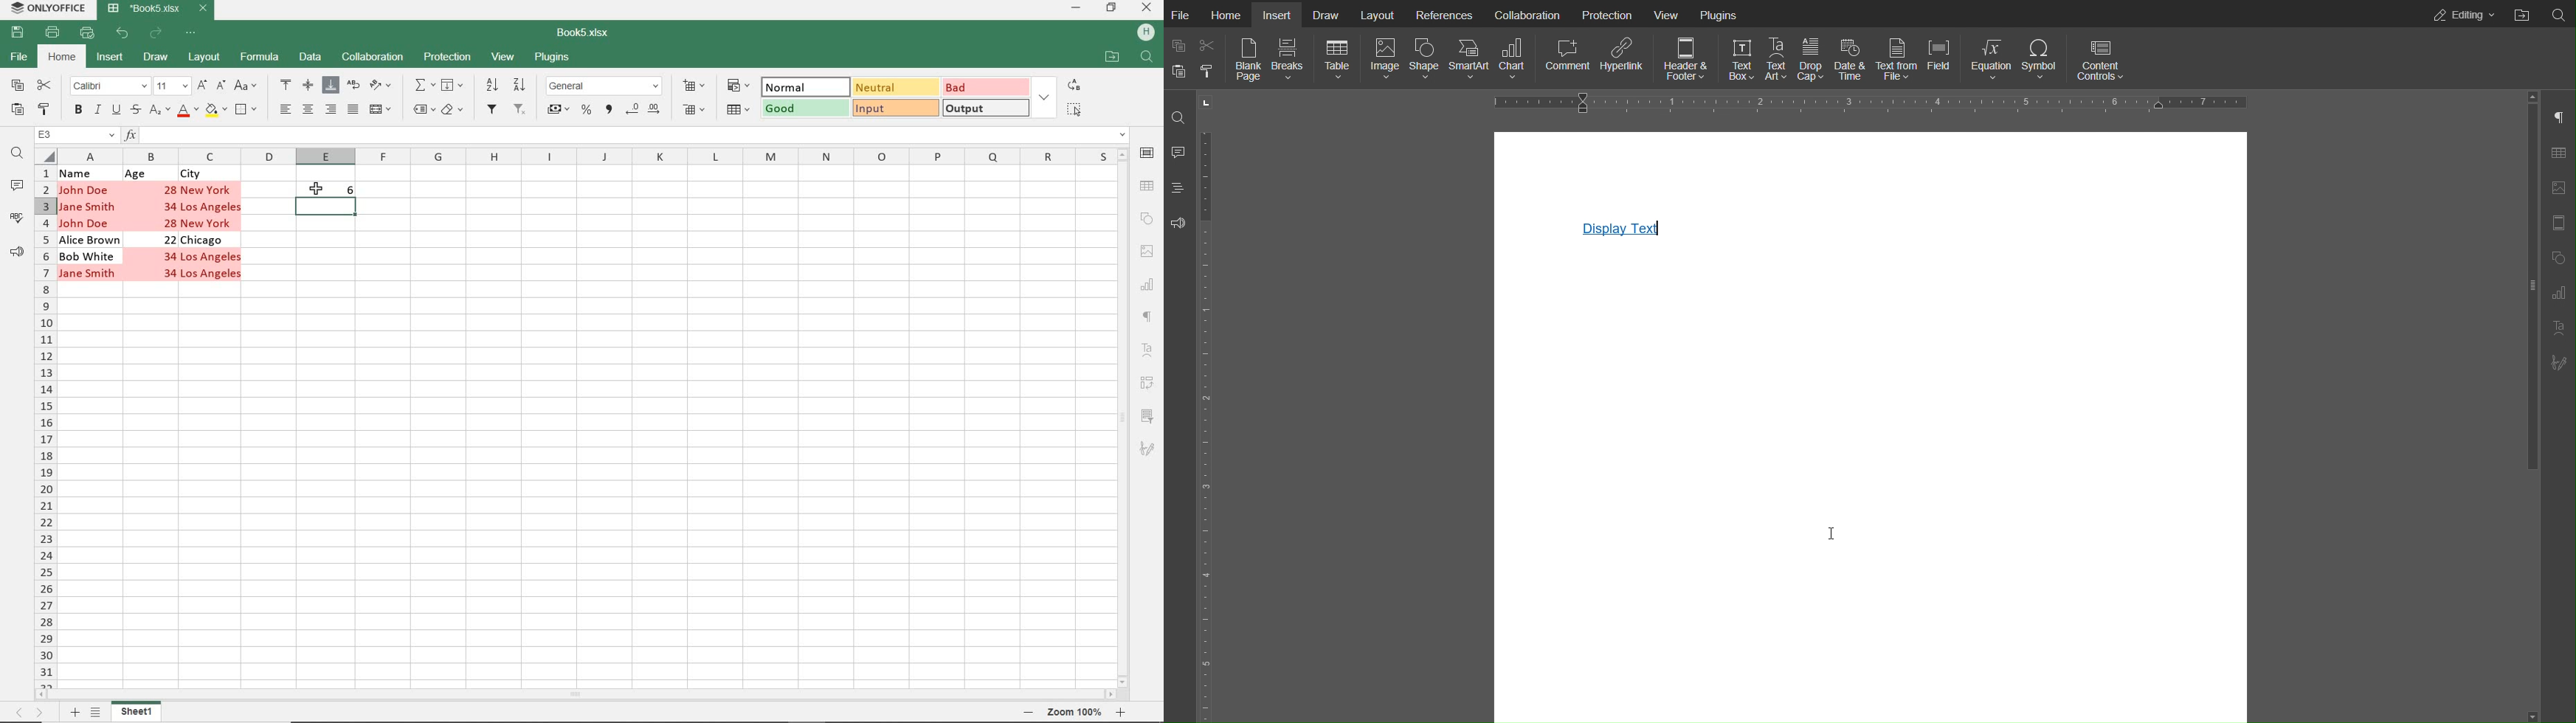  I want to click on Content Controls, so click(2104, 59).